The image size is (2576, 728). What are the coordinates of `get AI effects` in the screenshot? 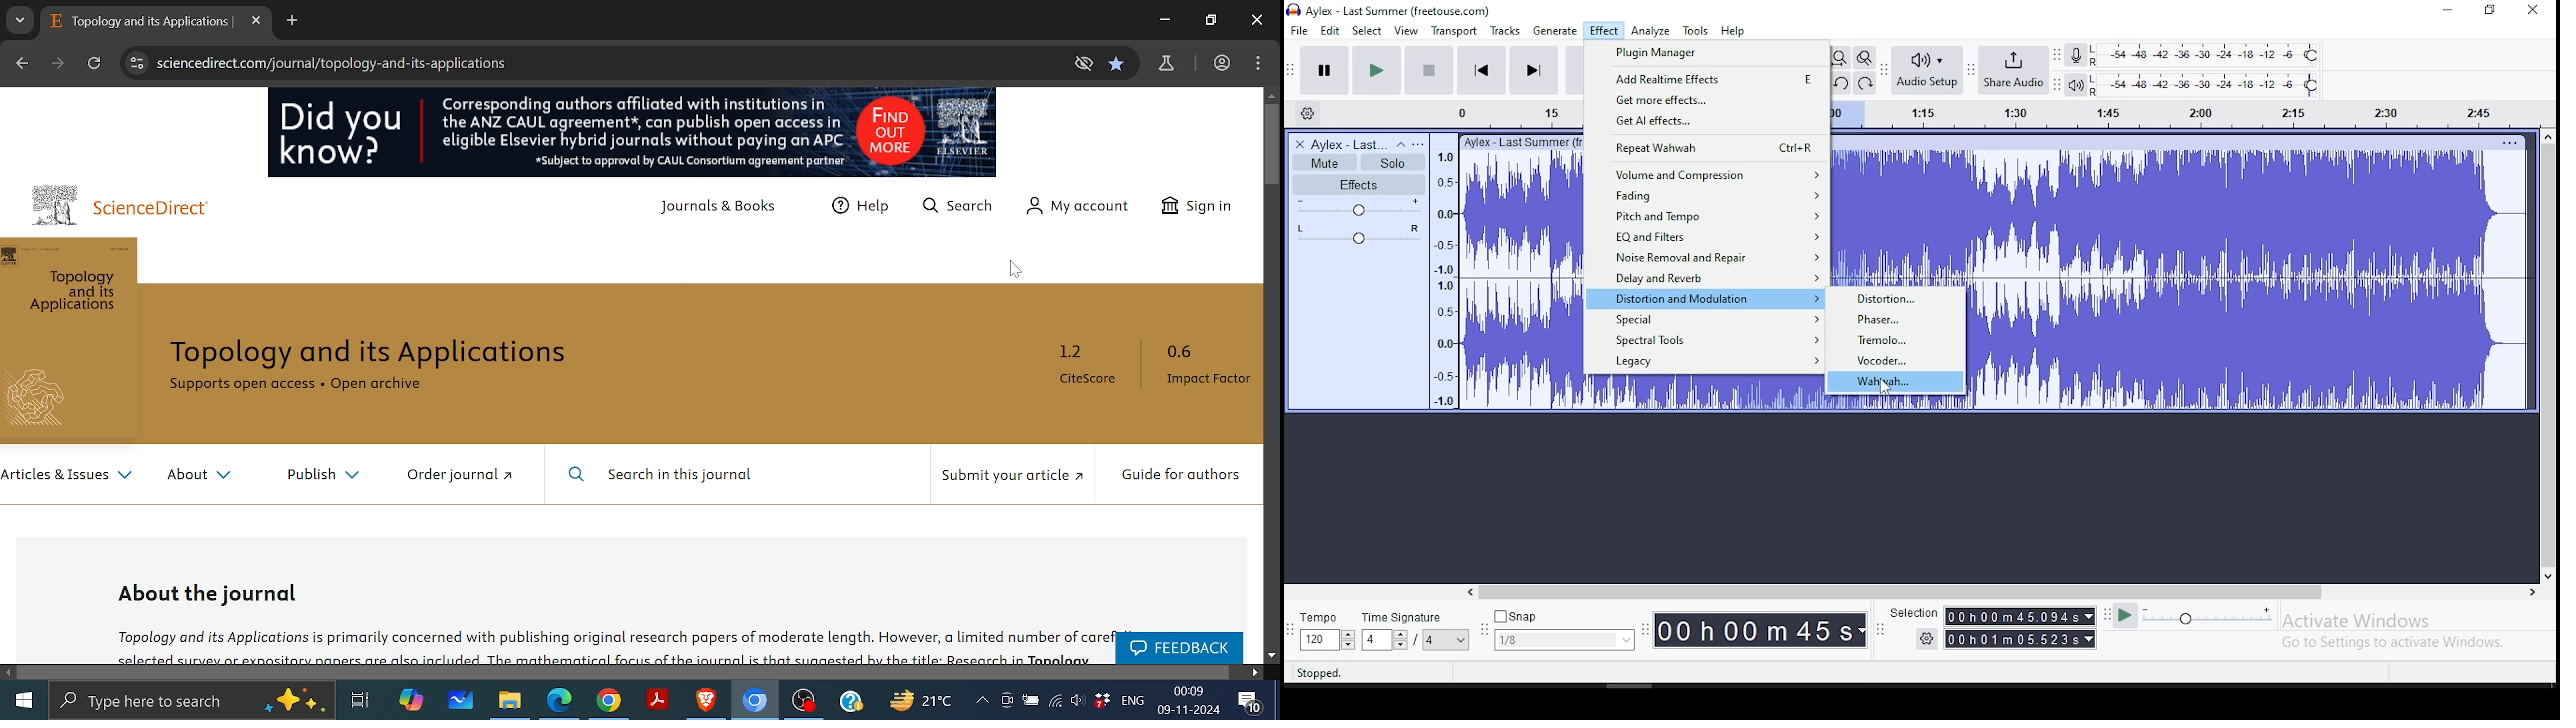 It's located at (1708, 121).